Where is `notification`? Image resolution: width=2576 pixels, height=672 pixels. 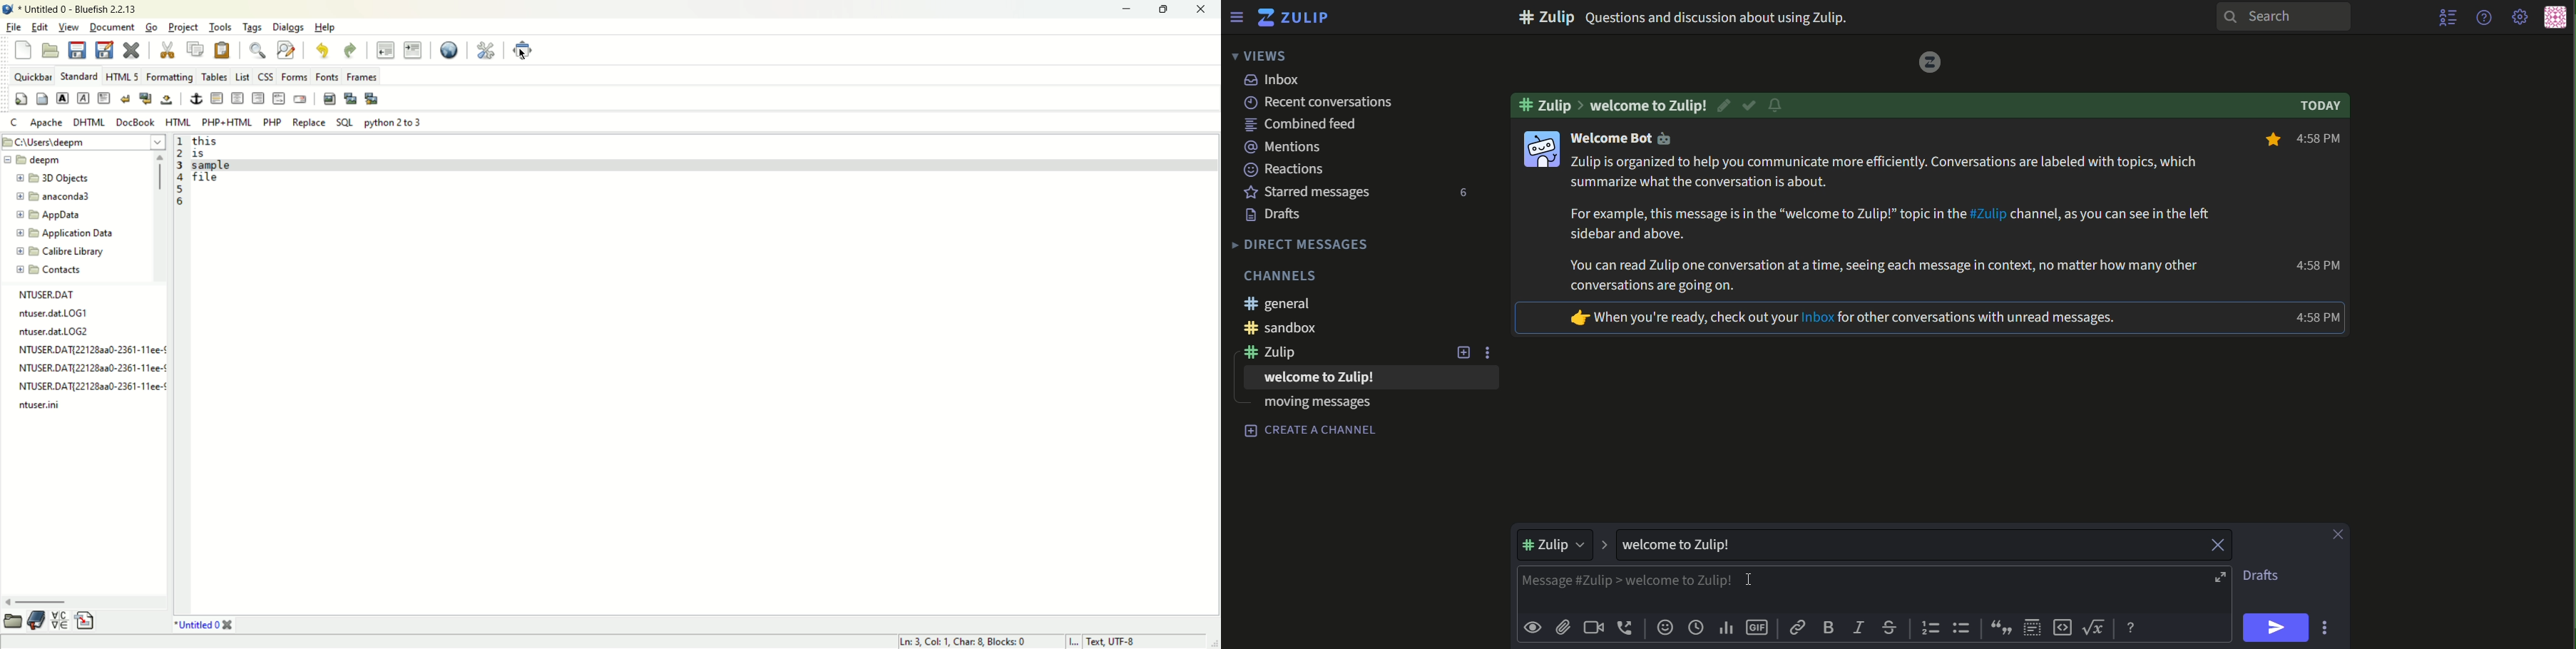
notification is located at coordinates (1775, 107).